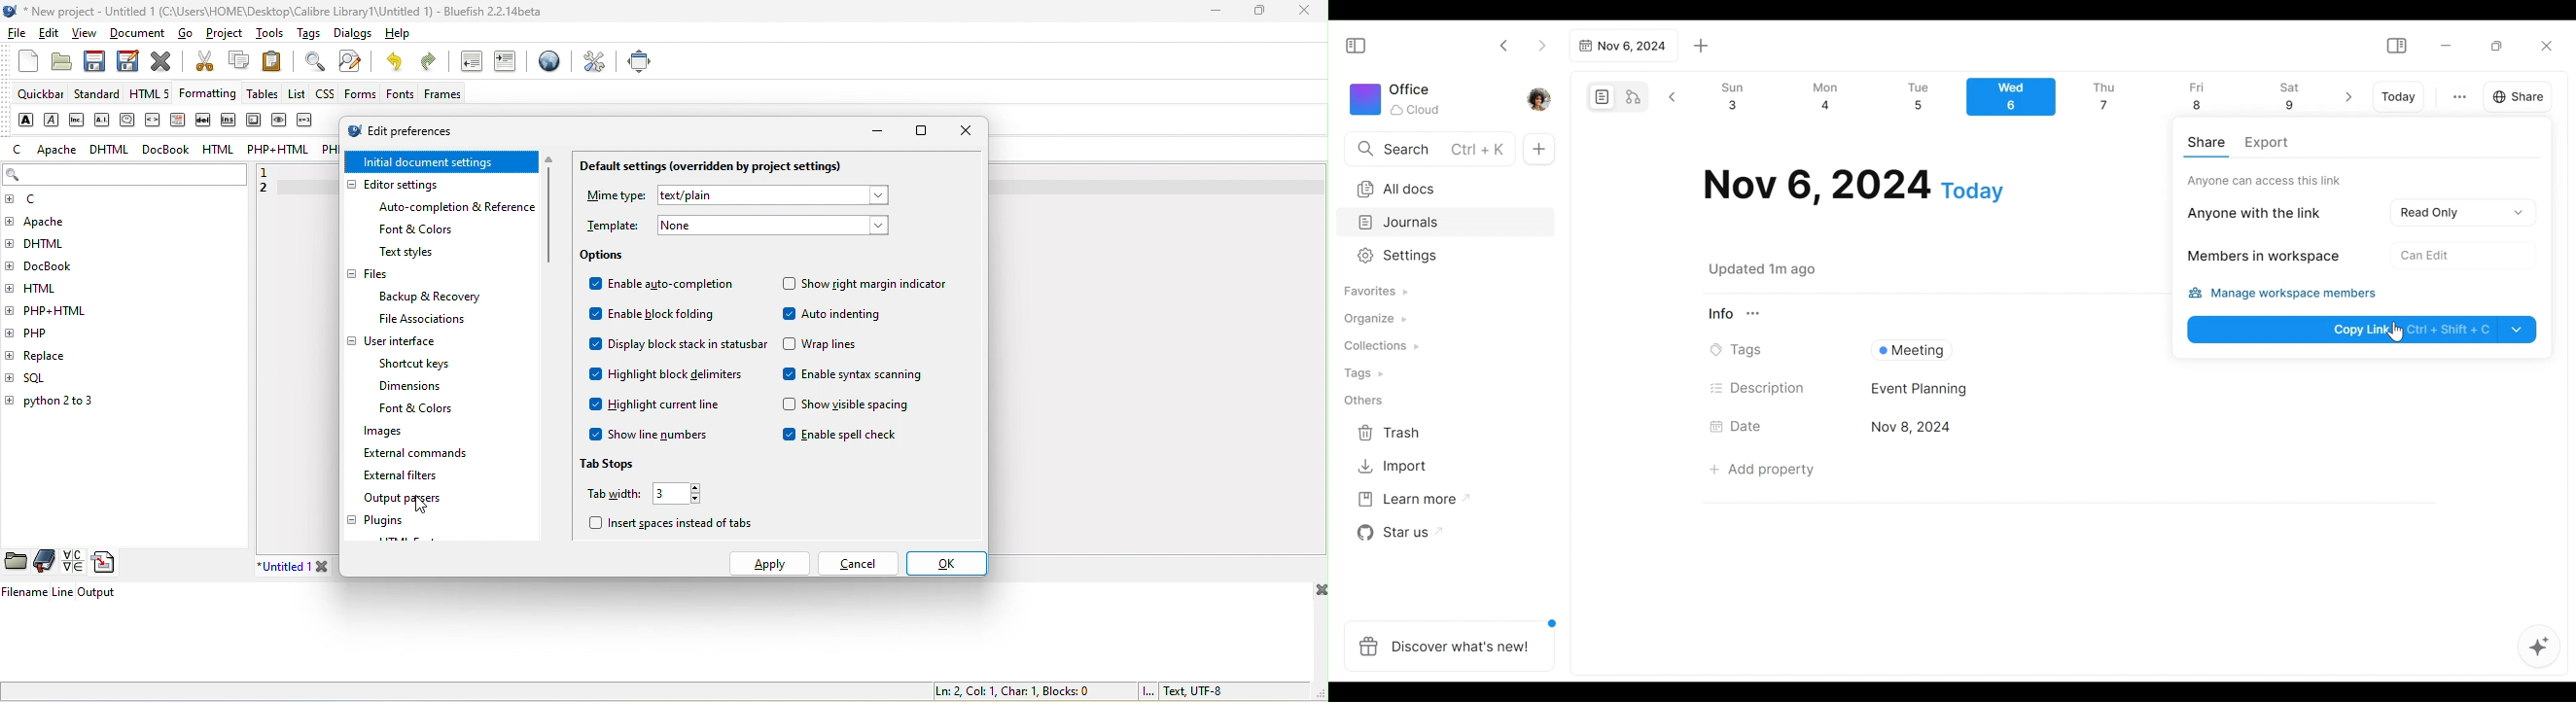 This screenshot has height=728, width=2576. Describe the element at coordinates (112, 148) in the screenshot. I see `dhtml` at that location.